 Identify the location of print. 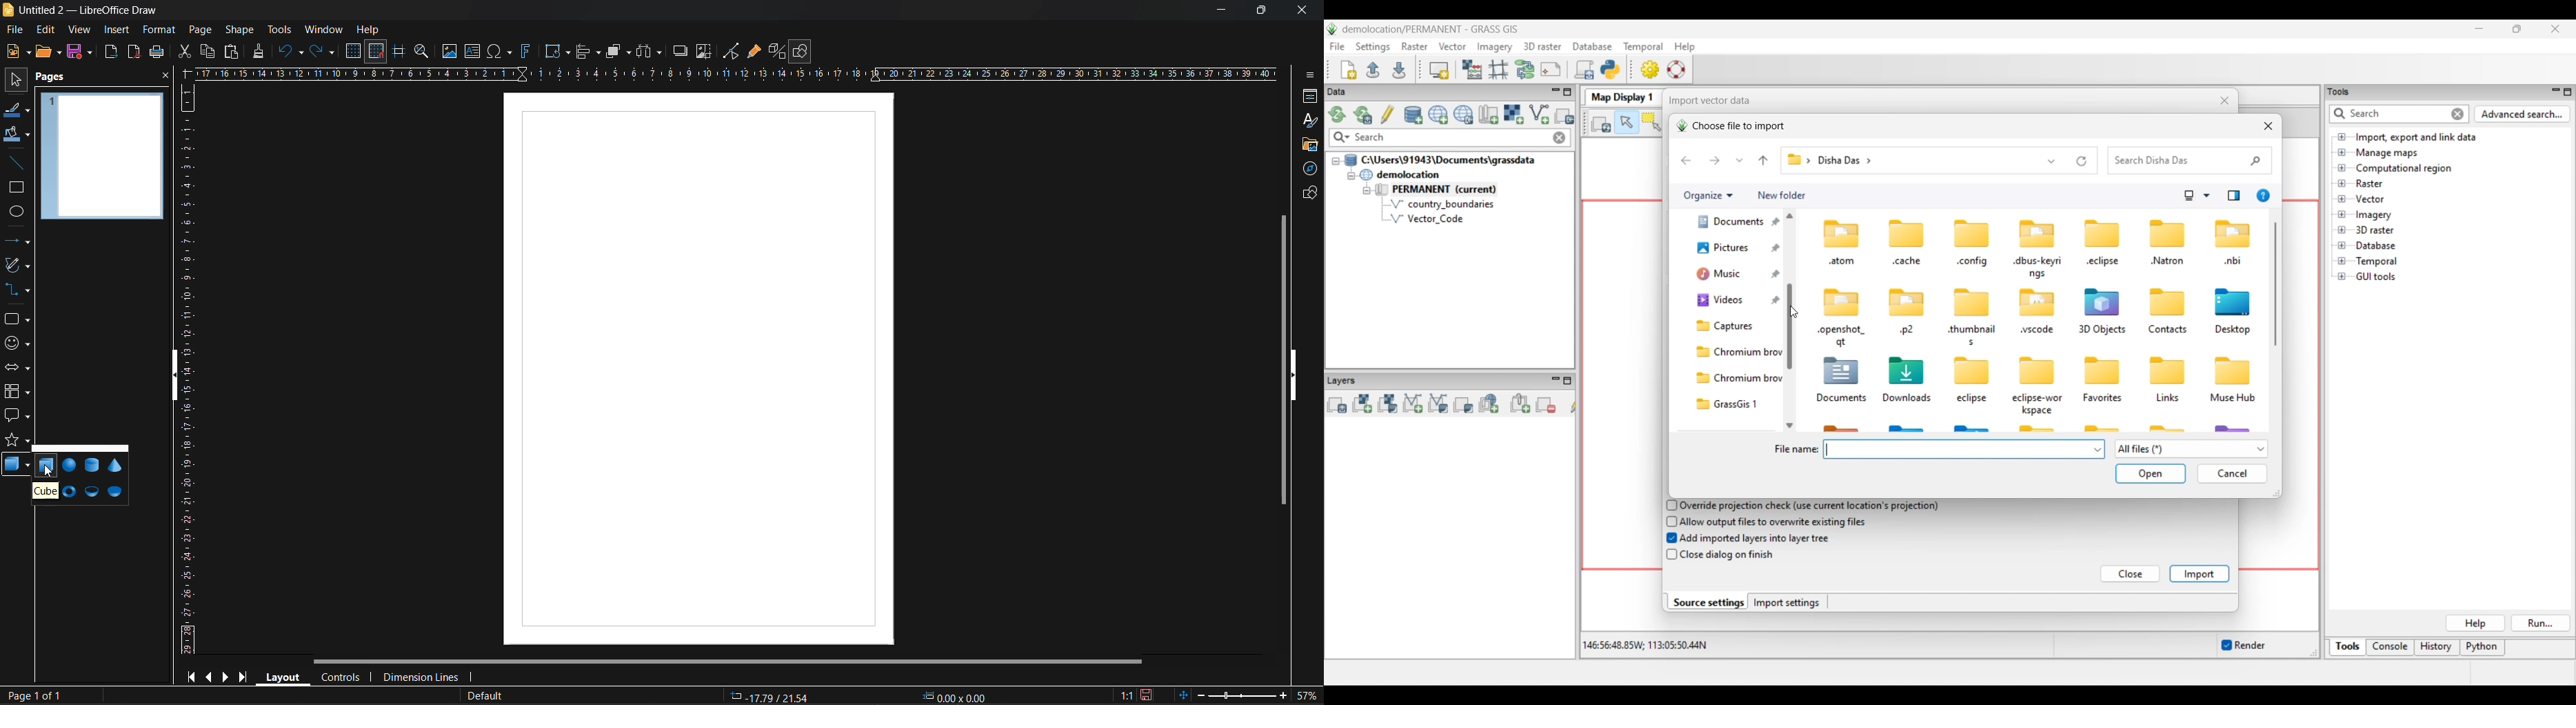
(157, 54).